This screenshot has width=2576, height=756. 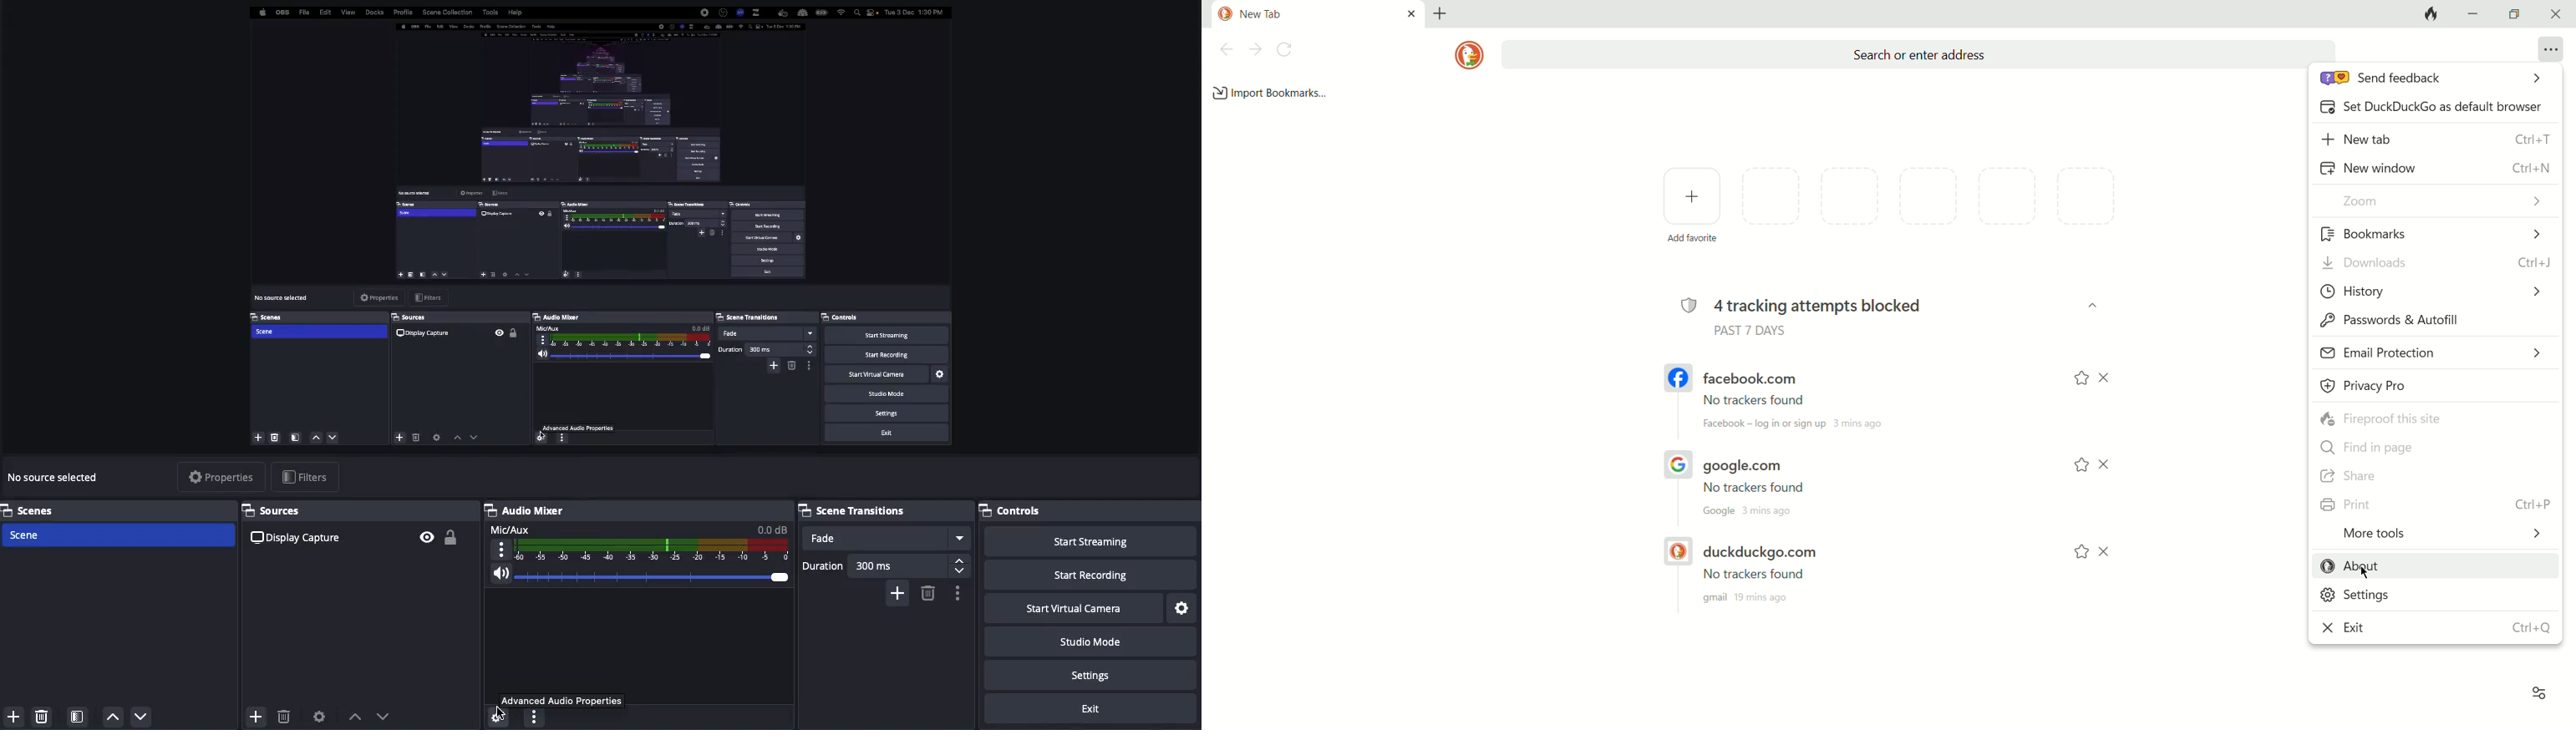 What do you see at coordinates (385, 716) in the screenshot?
I see `Move down` at bounding box center [385, 716].